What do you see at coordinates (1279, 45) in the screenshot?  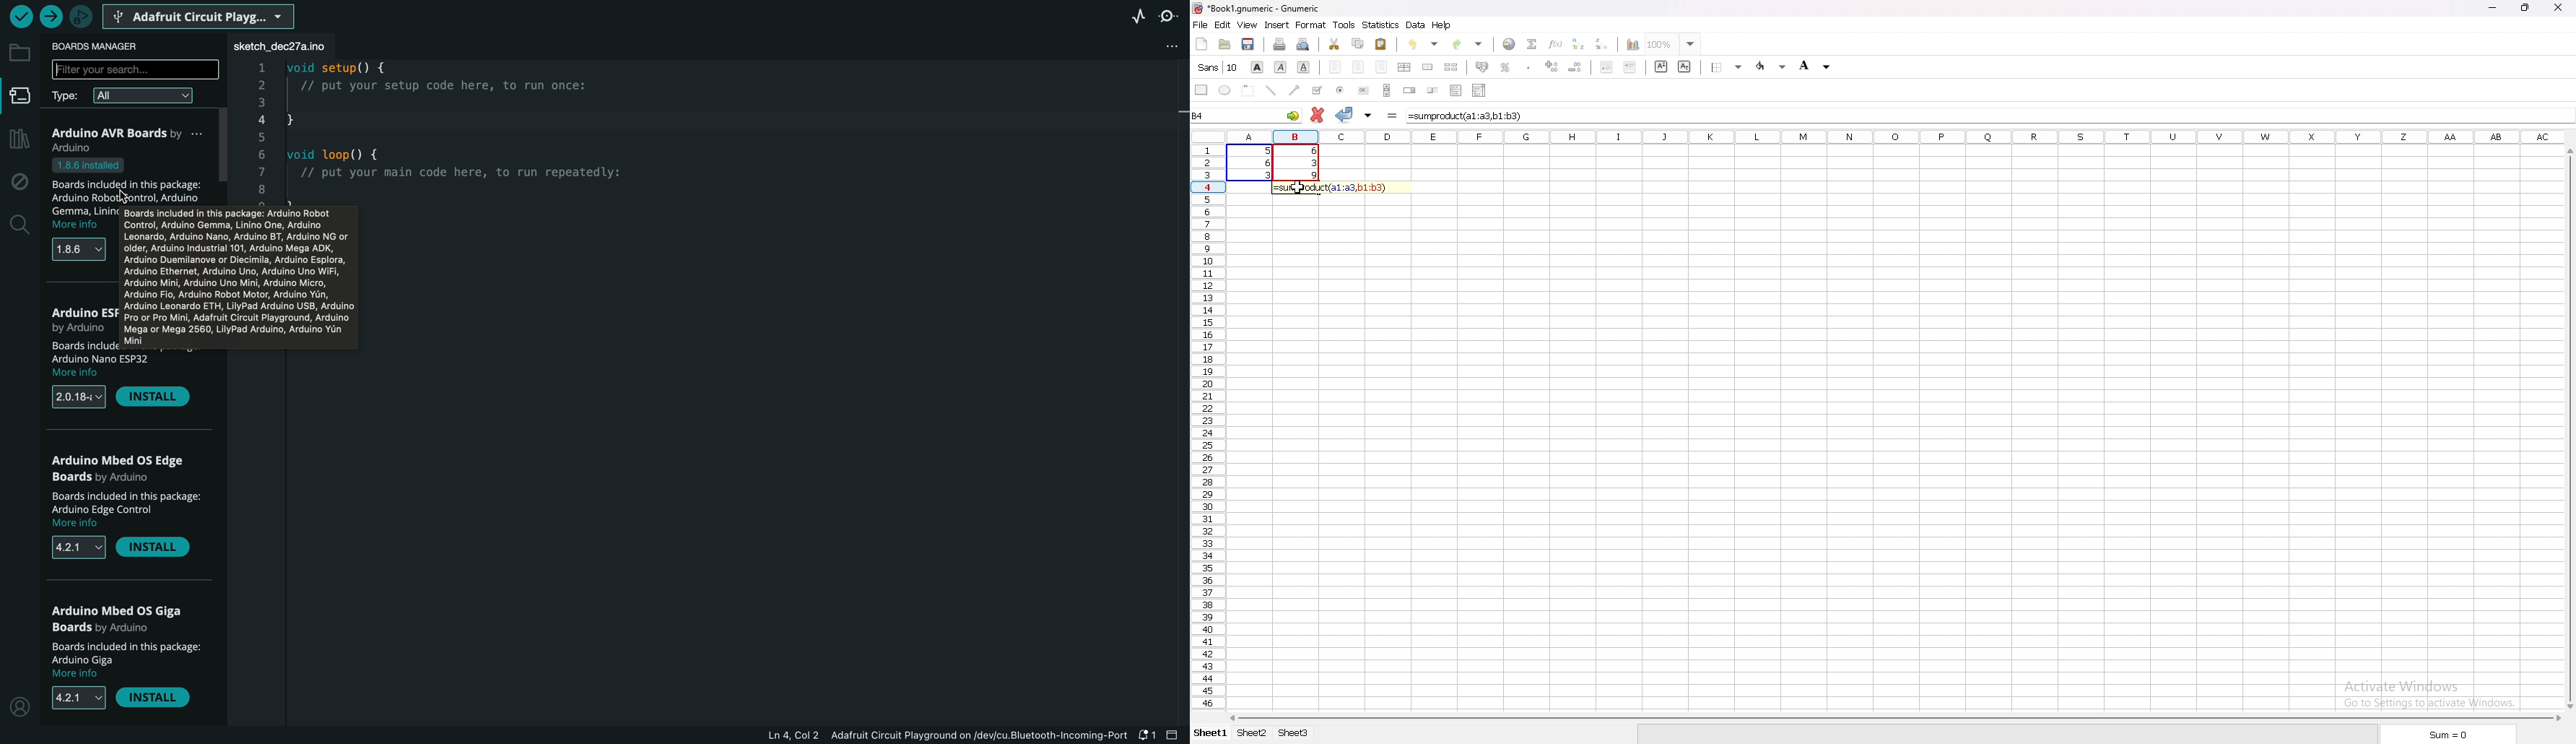 I see `print` at bounding box center [1279, 45].